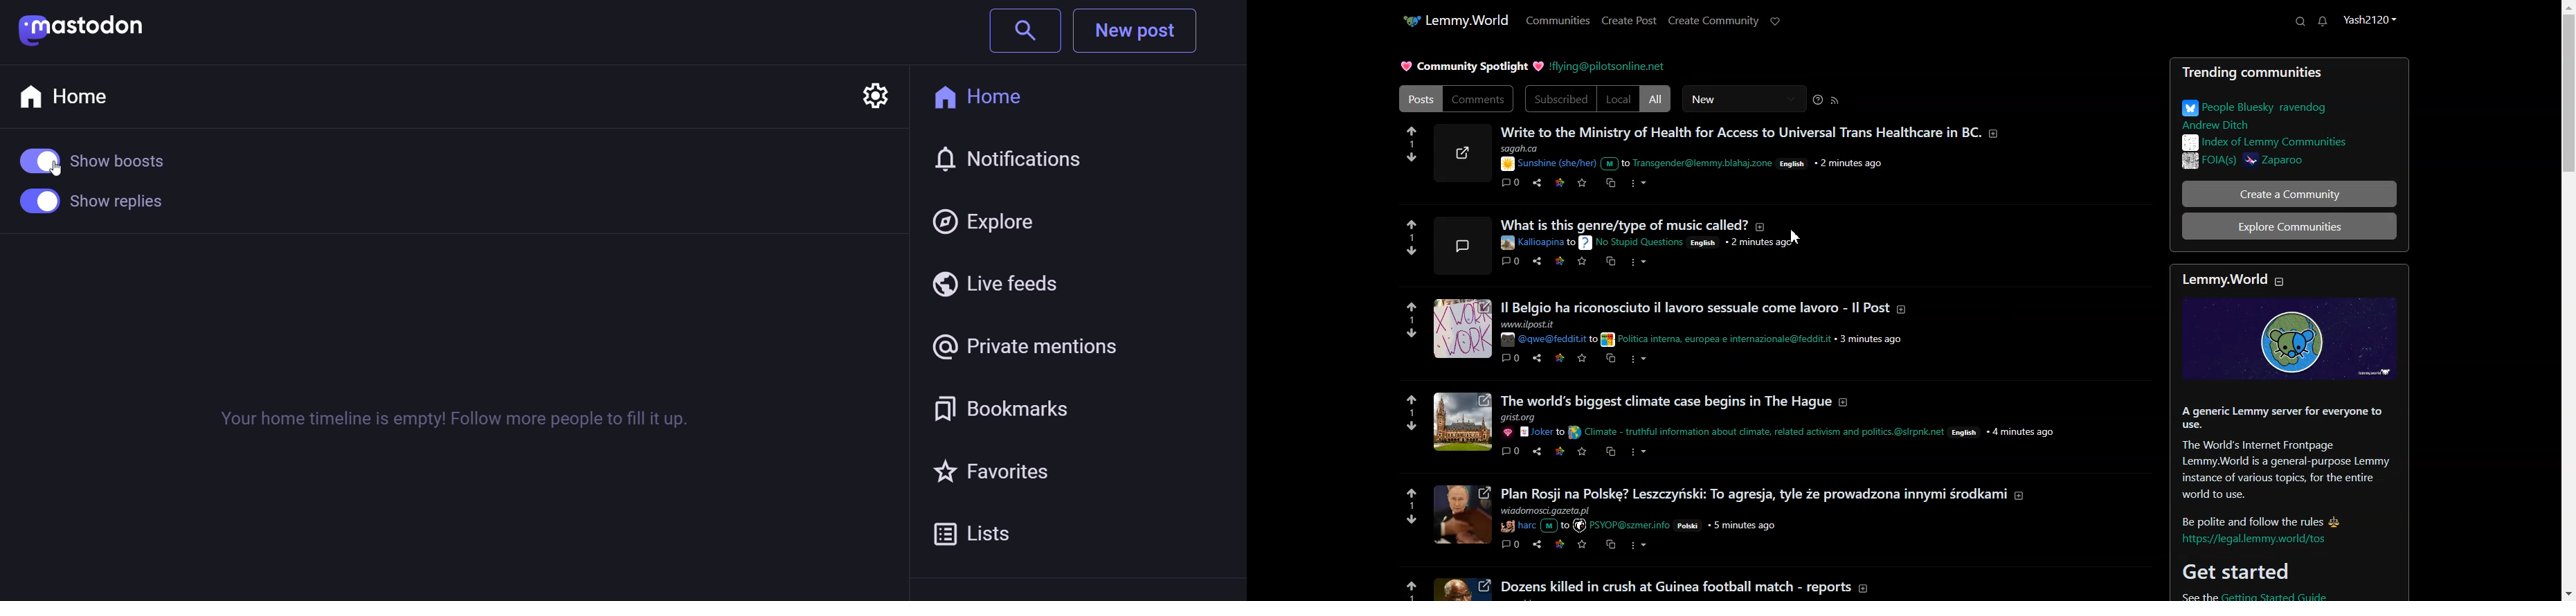  Describe the element at coordinates (1412, 307) in the screenshot. I see `upvote` at that location.